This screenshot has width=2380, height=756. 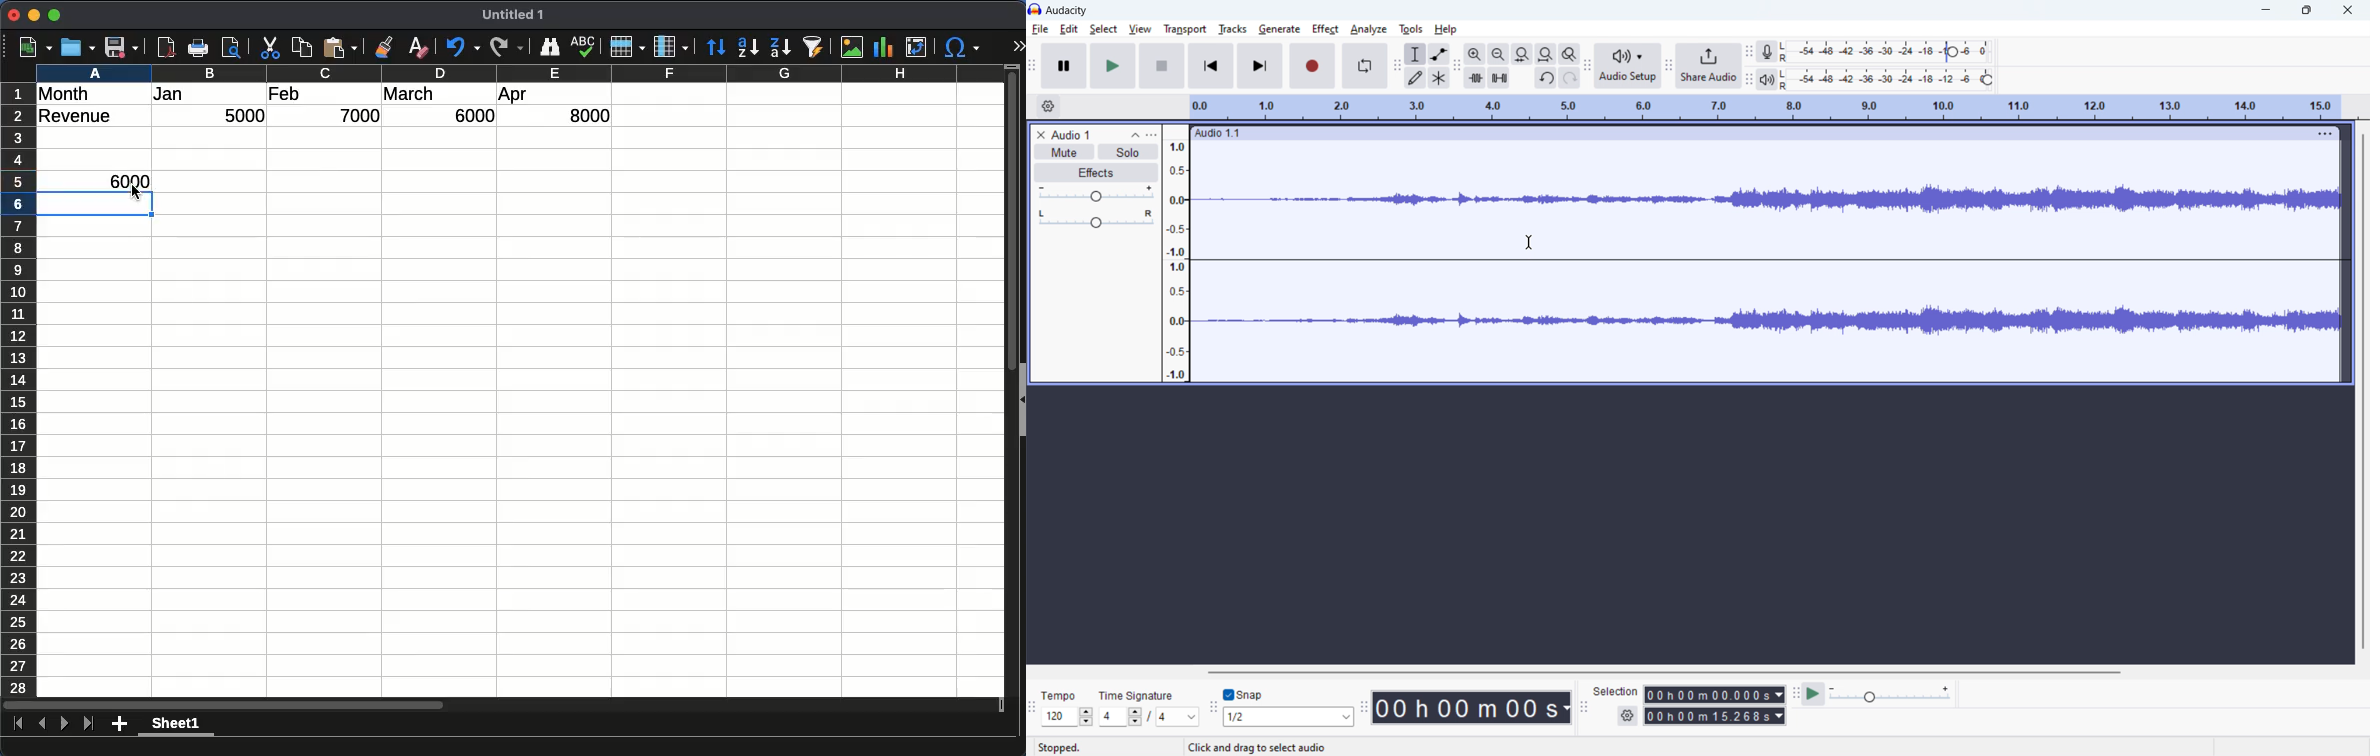 I want to click on envelop tool, so click(x=1438, y=54).